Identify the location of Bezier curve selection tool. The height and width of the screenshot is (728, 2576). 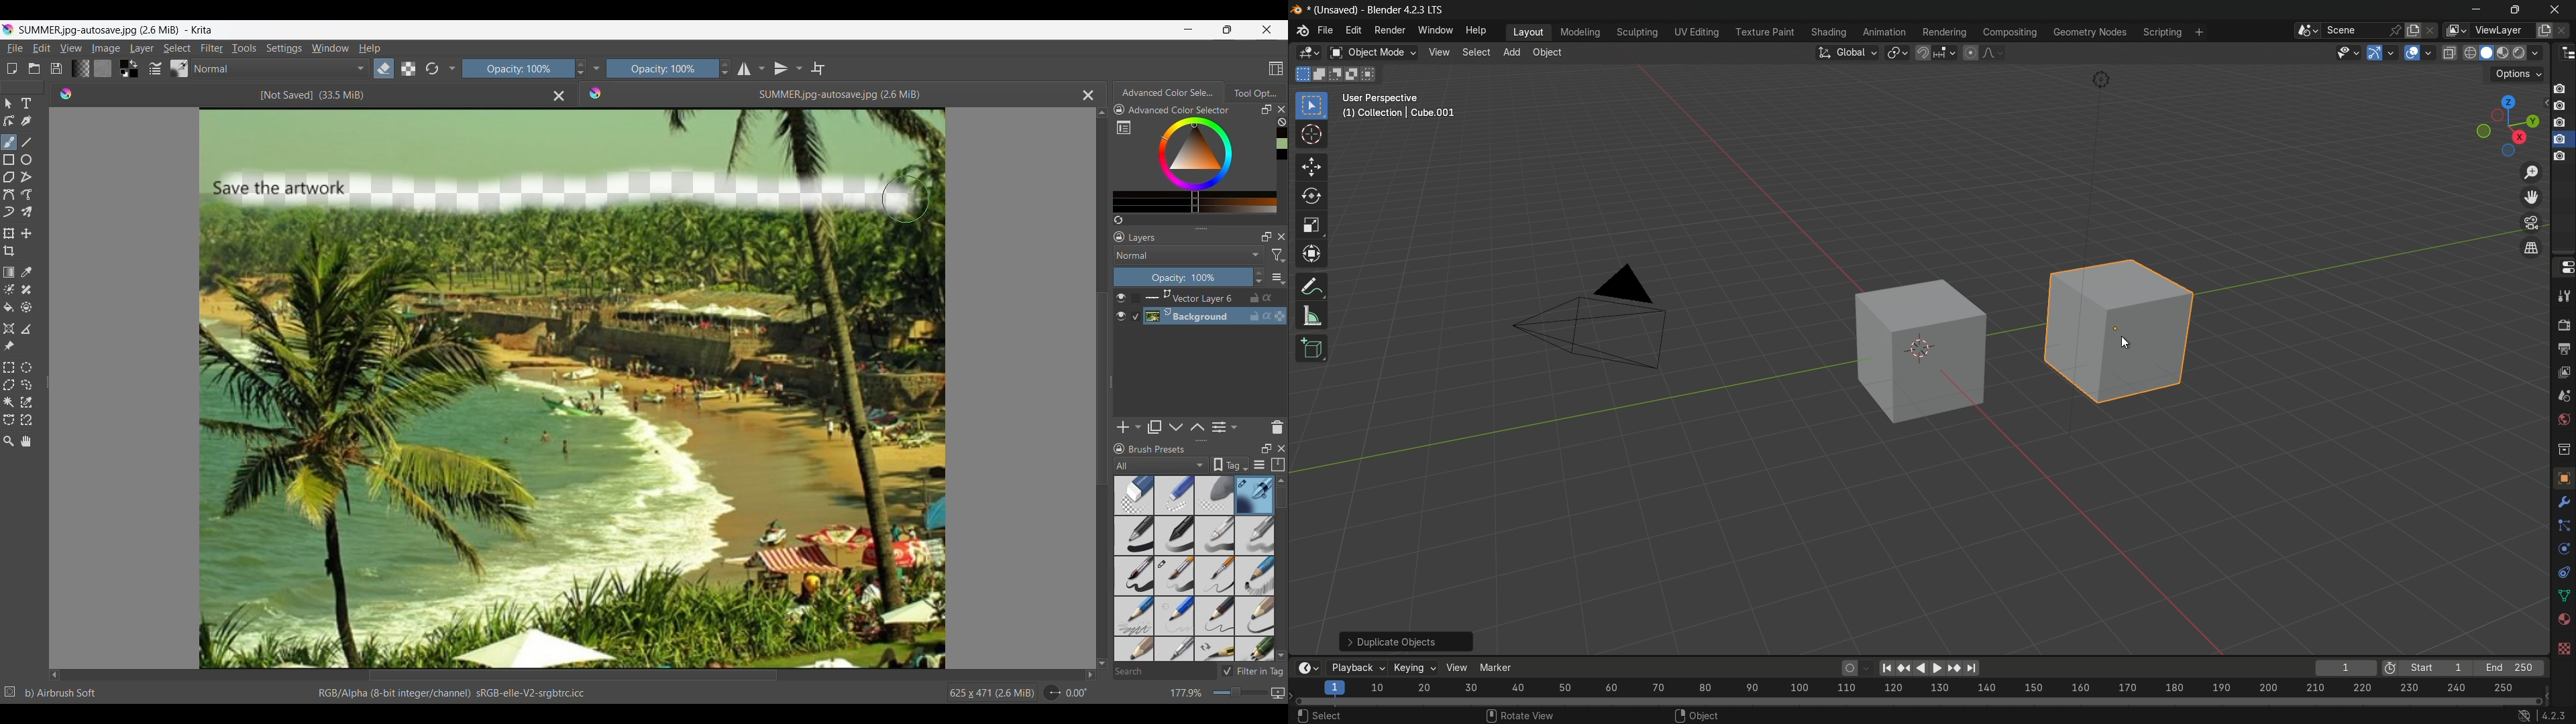
(9, 420).